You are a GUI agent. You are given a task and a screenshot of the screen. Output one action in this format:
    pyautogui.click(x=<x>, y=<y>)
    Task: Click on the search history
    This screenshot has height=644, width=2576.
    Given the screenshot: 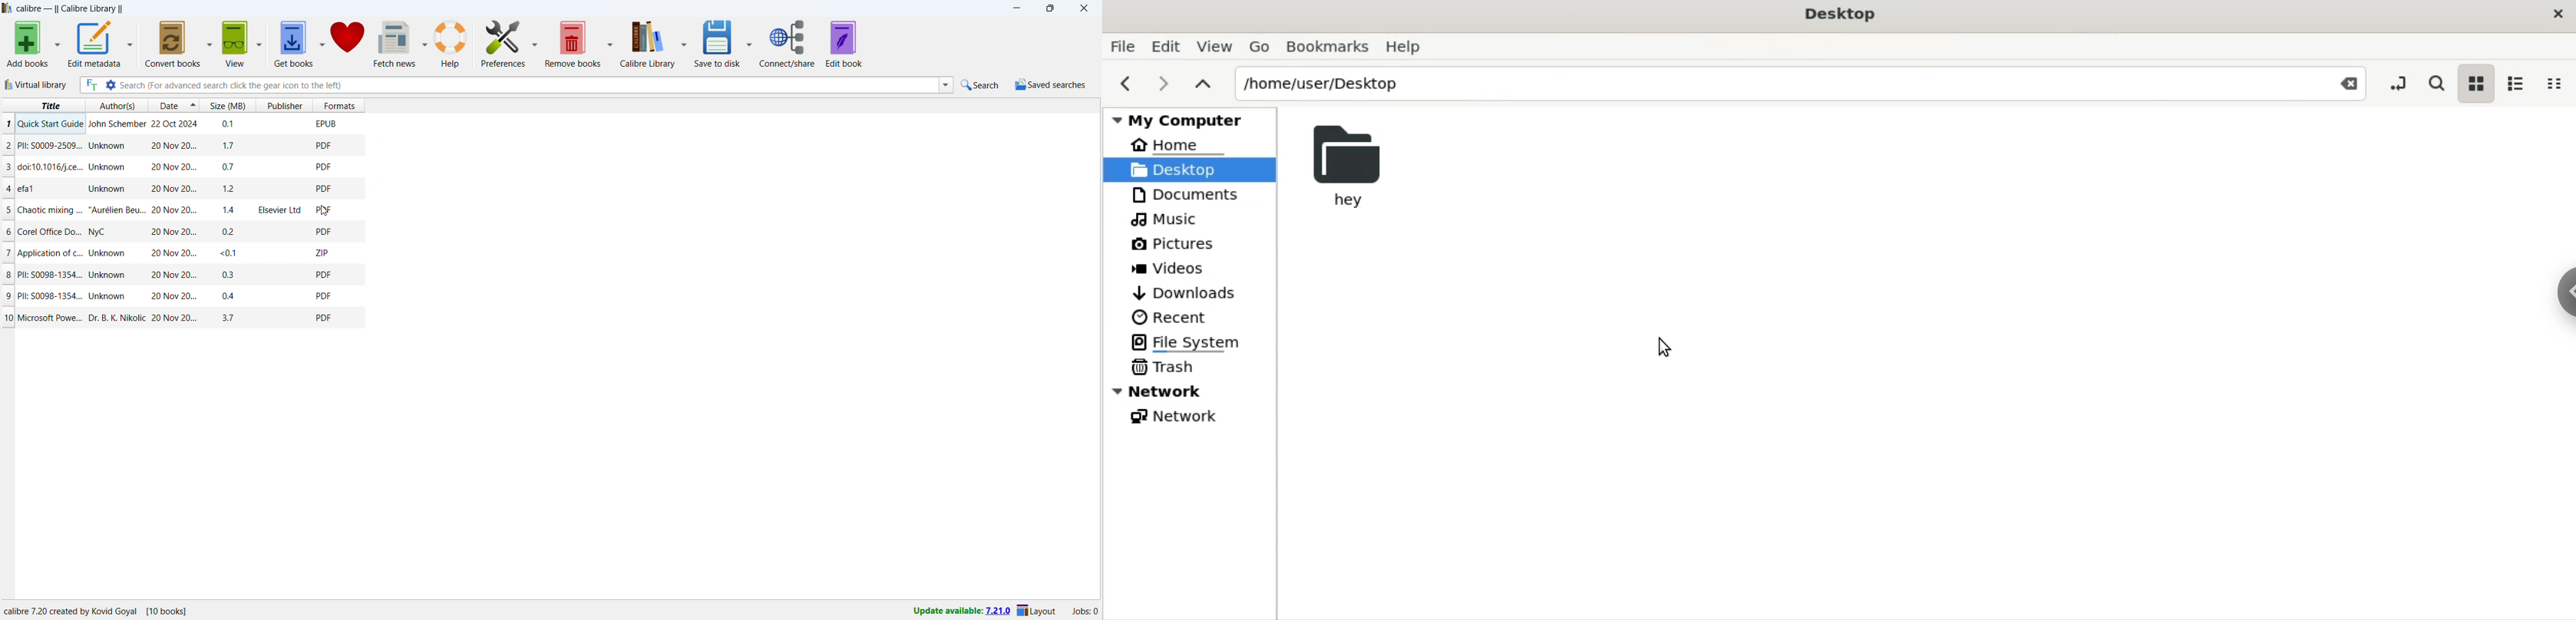 What is the action you would take?
    pyautogui.click(x=946, y=84)
    